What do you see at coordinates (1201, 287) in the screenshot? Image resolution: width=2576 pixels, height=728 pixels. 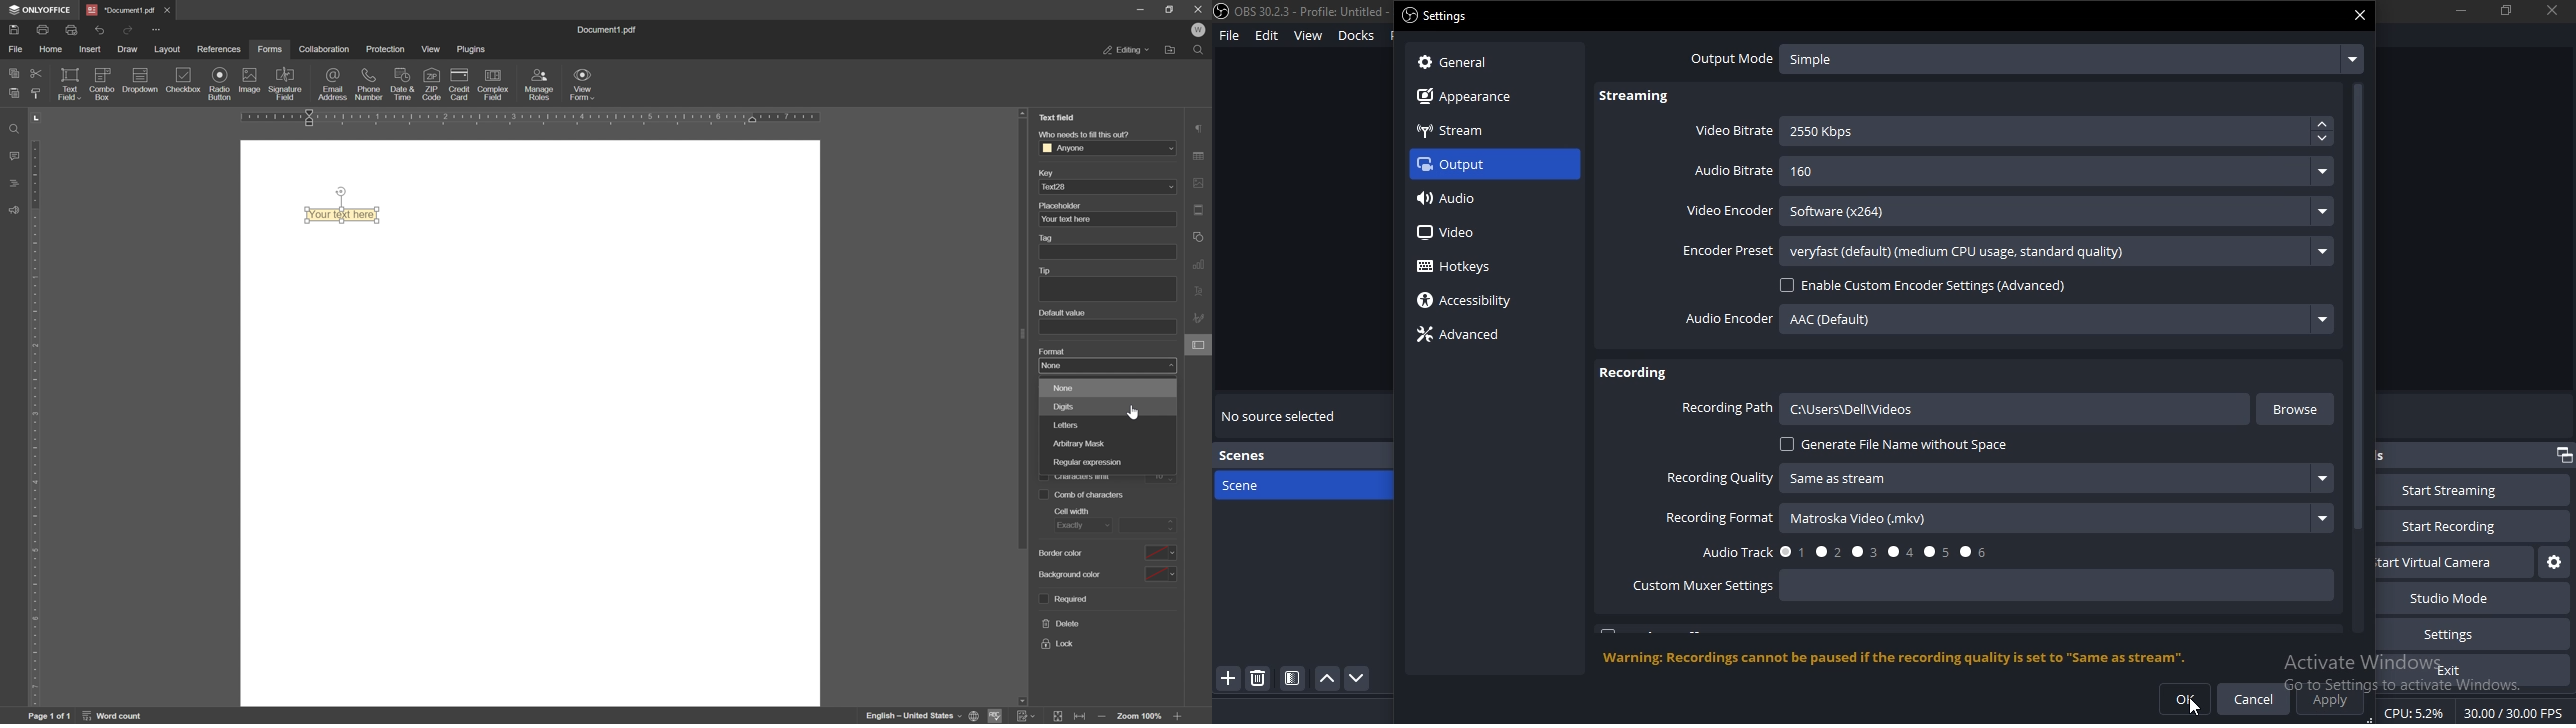 I see `text art settings` at bounding box center [1201, 287].